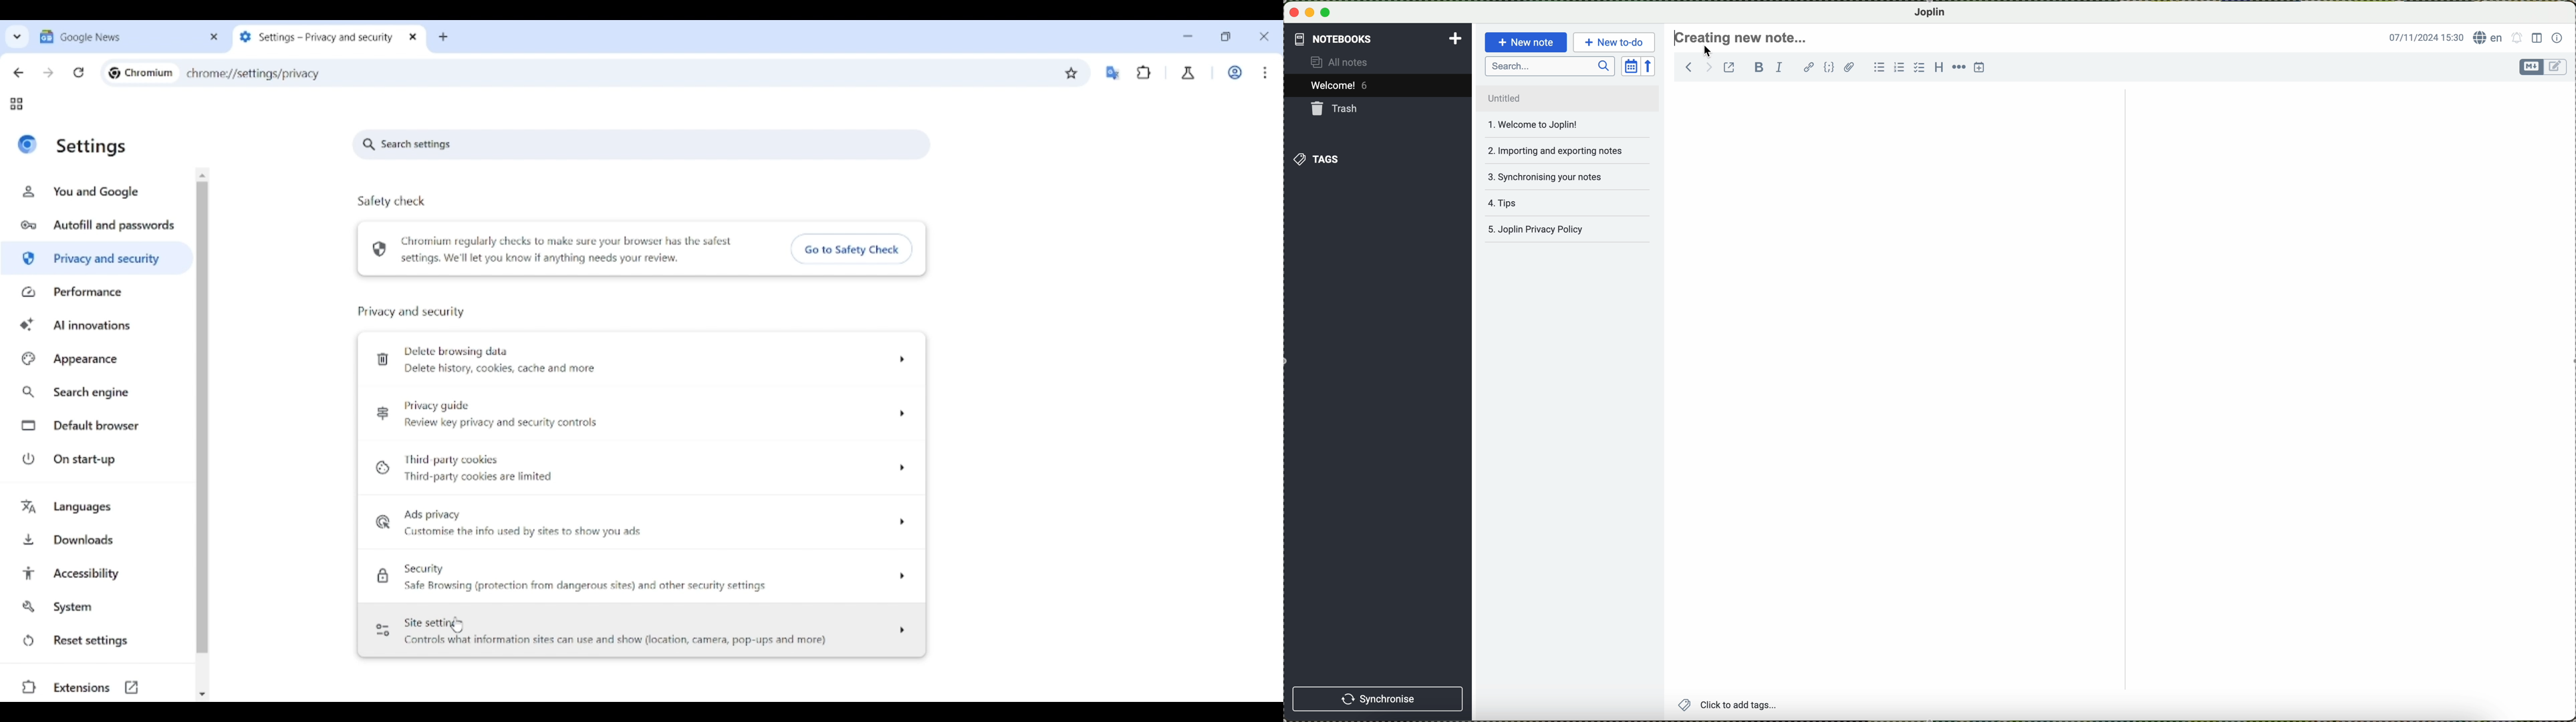  What do you see at coordinates (1342, 87) in the screenshot?
I see `welcome 5` at bounding box center [1342, 87].